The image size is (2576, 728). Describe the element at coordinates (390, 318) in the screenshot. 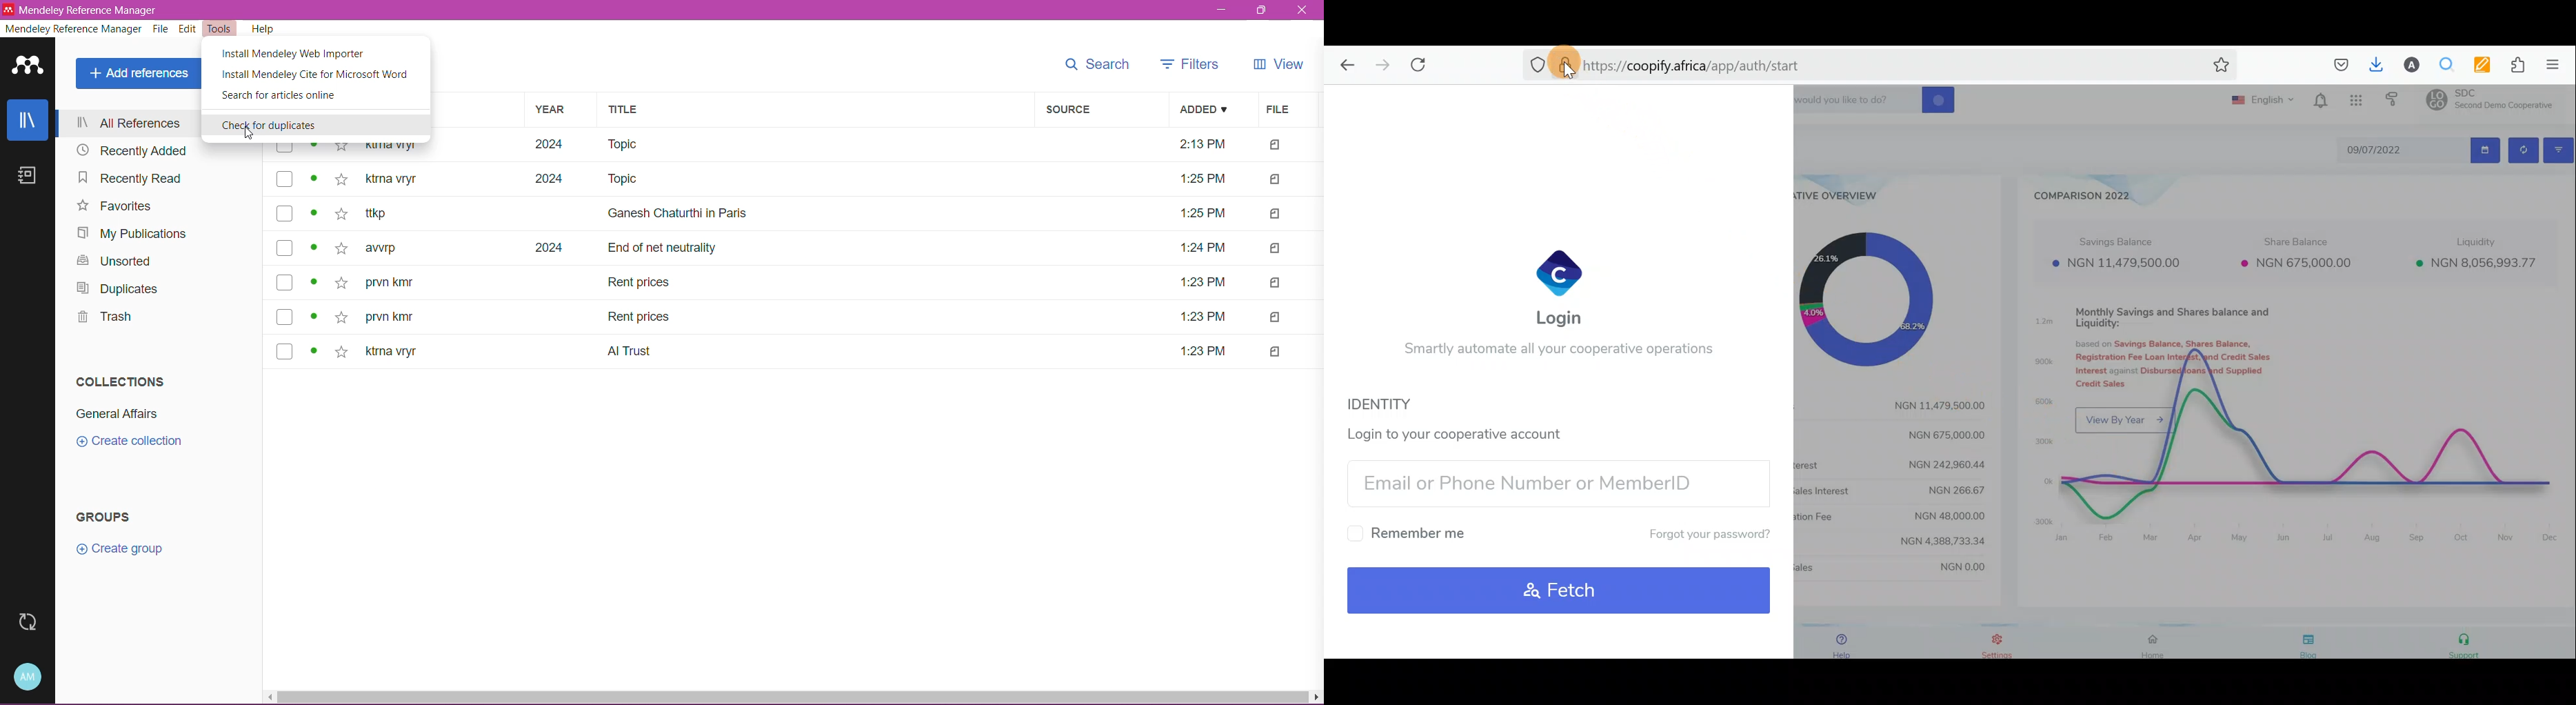

I see `author` at that location.